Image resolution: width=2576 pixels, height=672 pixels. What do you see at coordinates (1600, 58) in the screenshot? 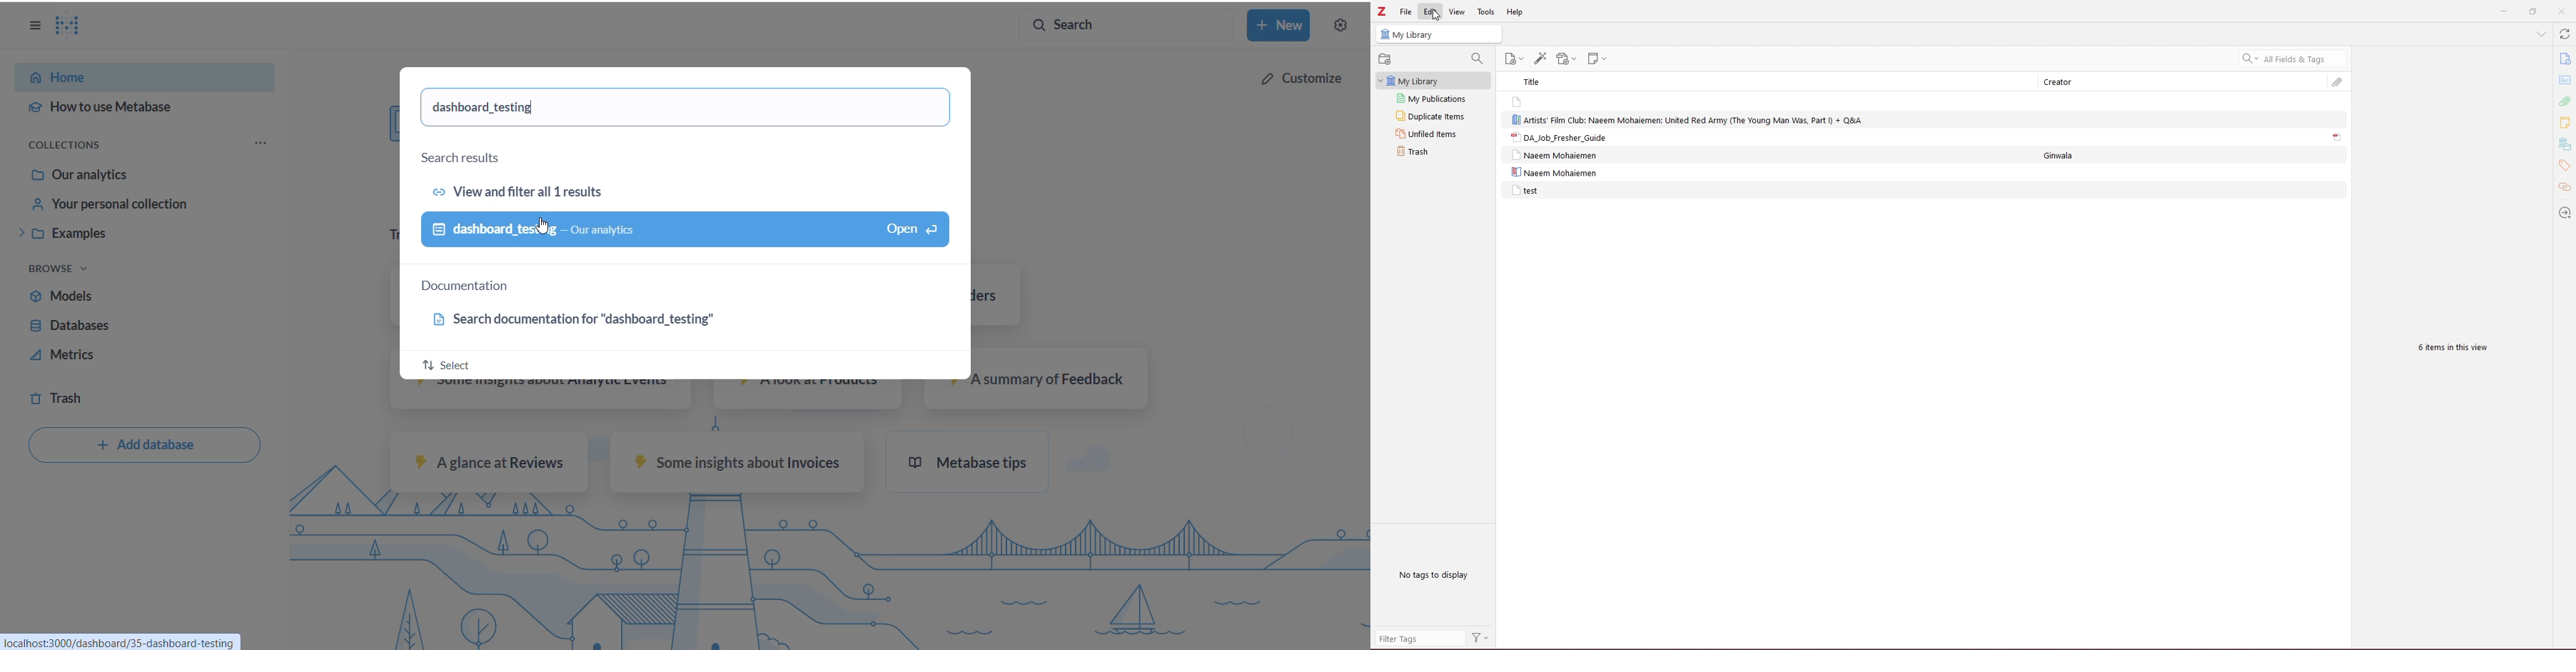
I see `new note` at bounding box center [1600, 58].